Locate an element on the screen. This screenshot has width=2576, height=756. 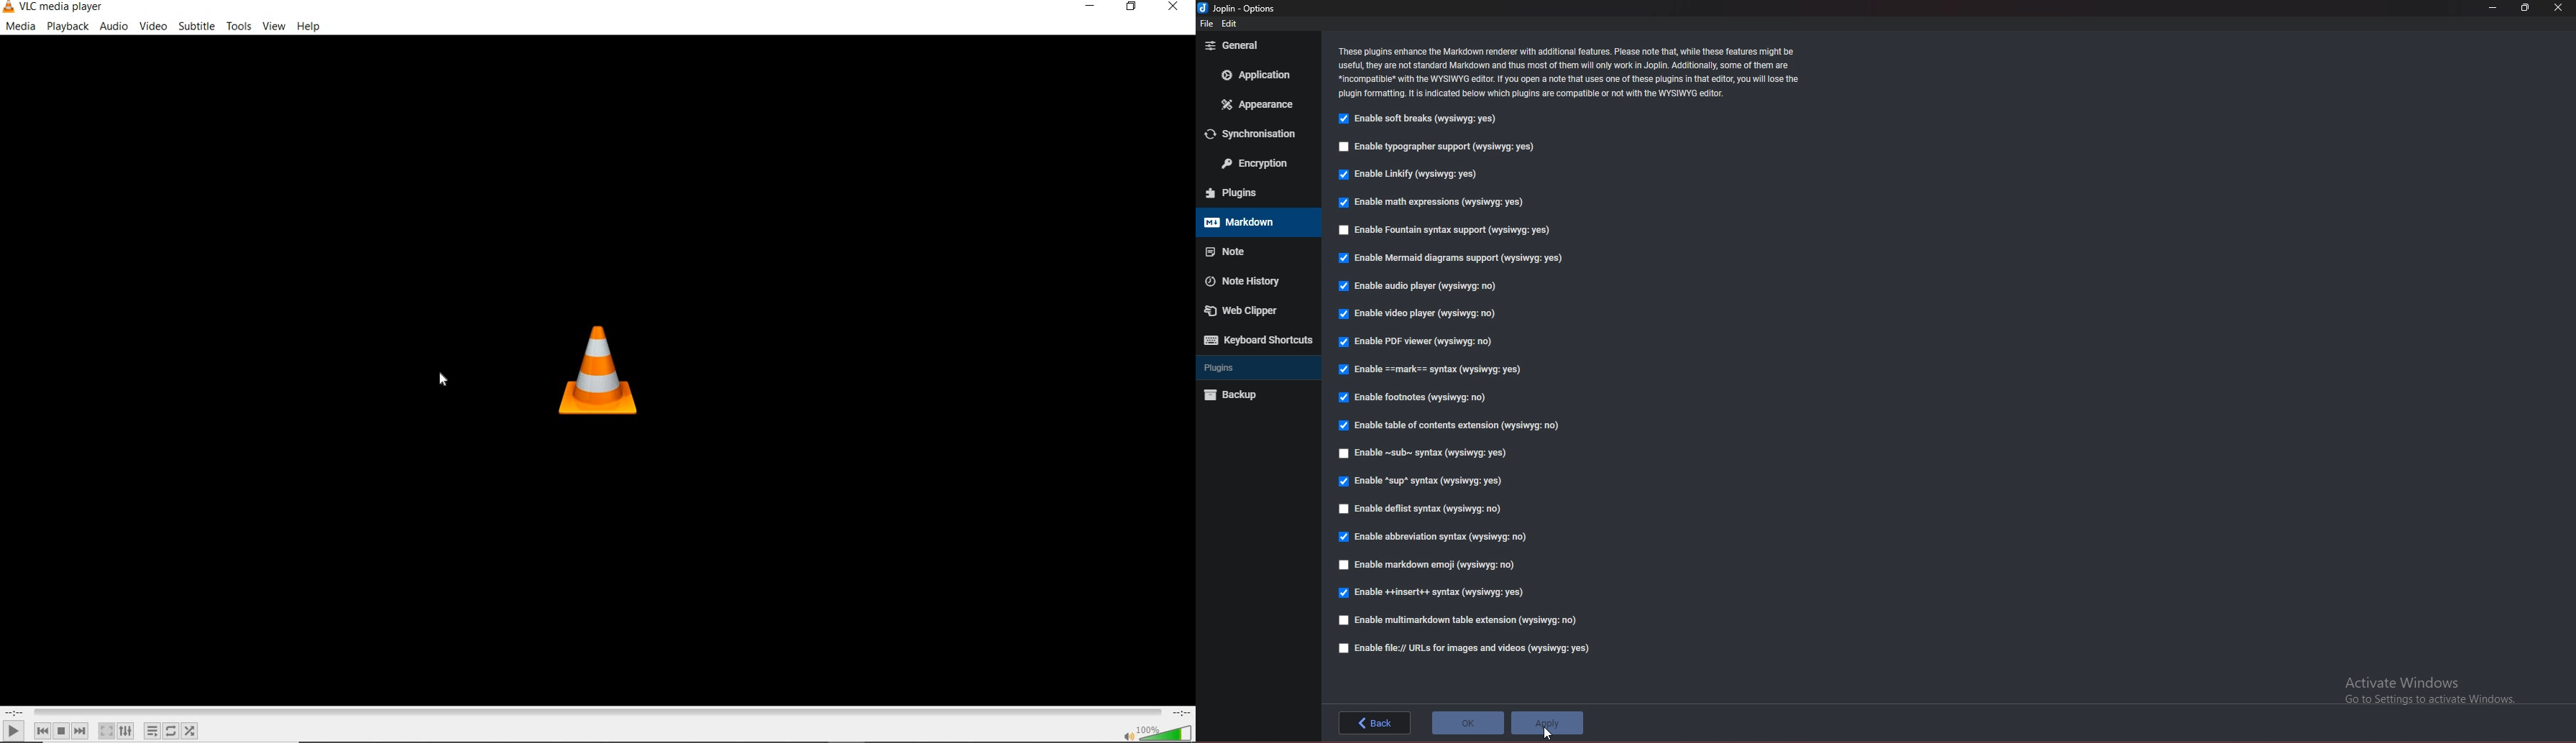
enable sup syntax is located at coordinates (1424, 480).